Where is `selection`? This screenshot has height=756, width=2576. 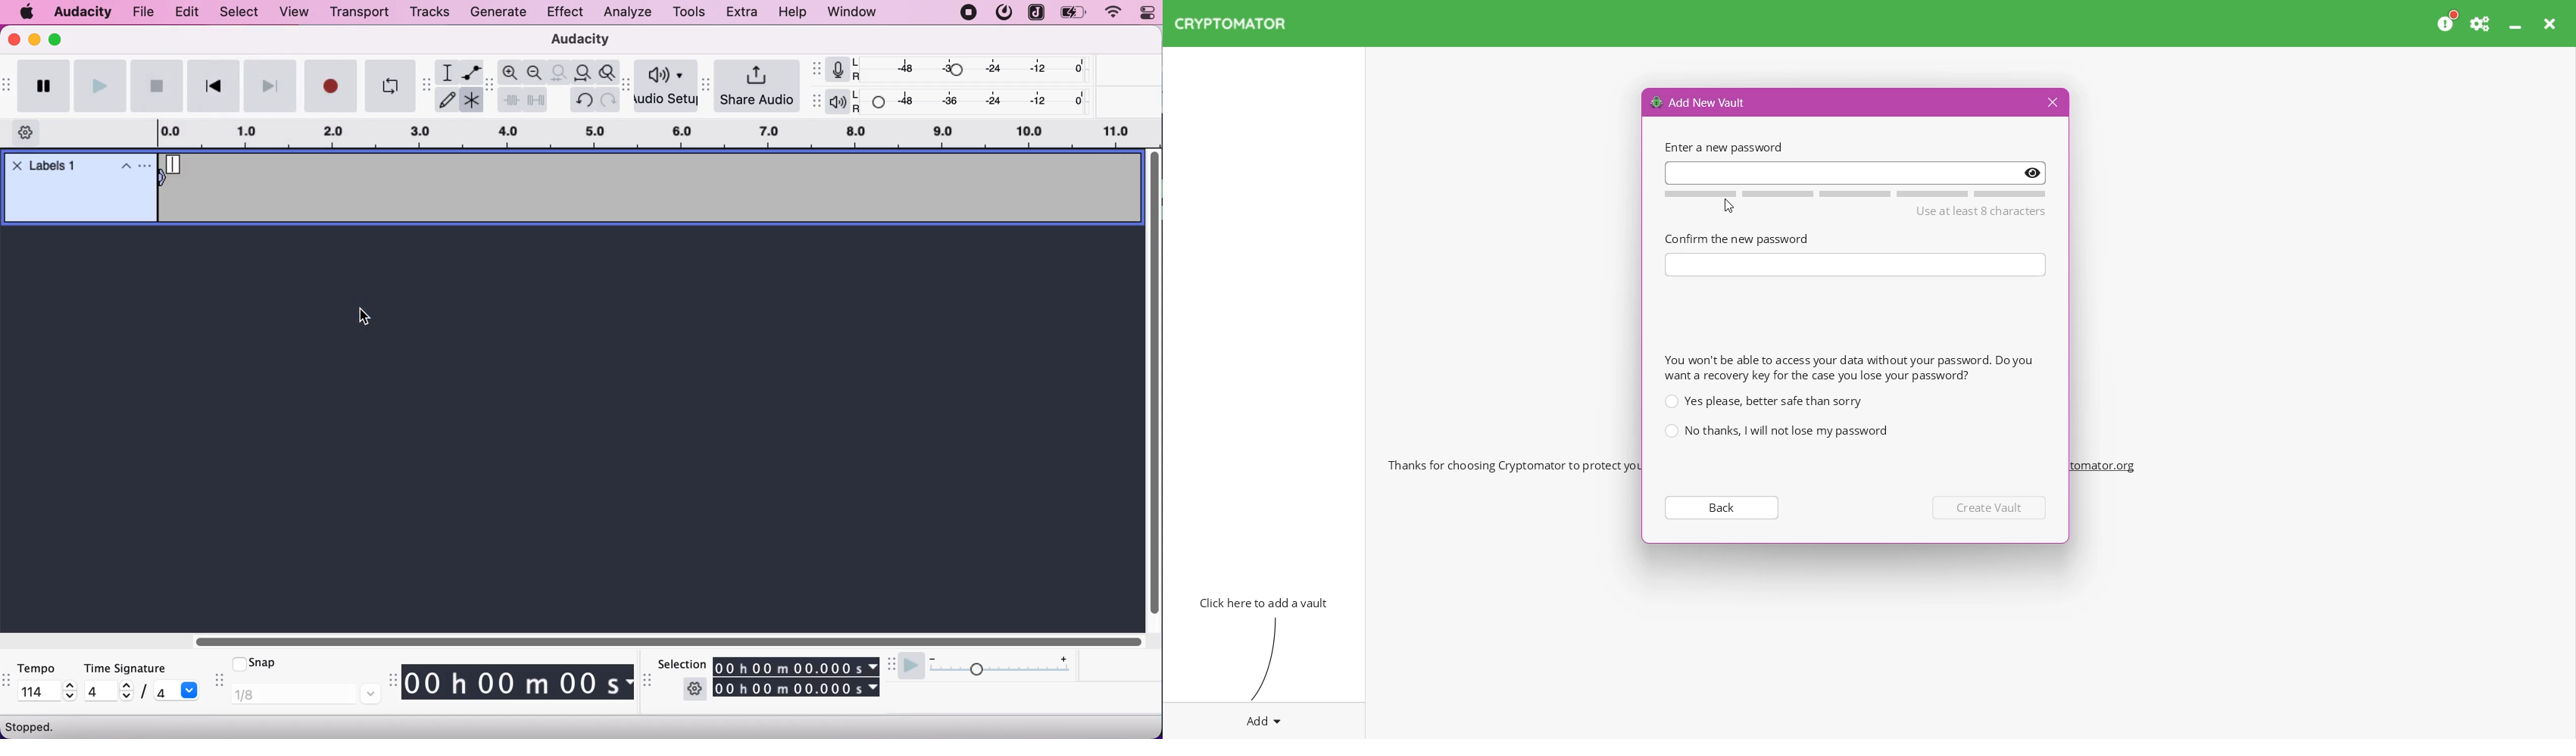
selection is located at coordinates (681, 664).